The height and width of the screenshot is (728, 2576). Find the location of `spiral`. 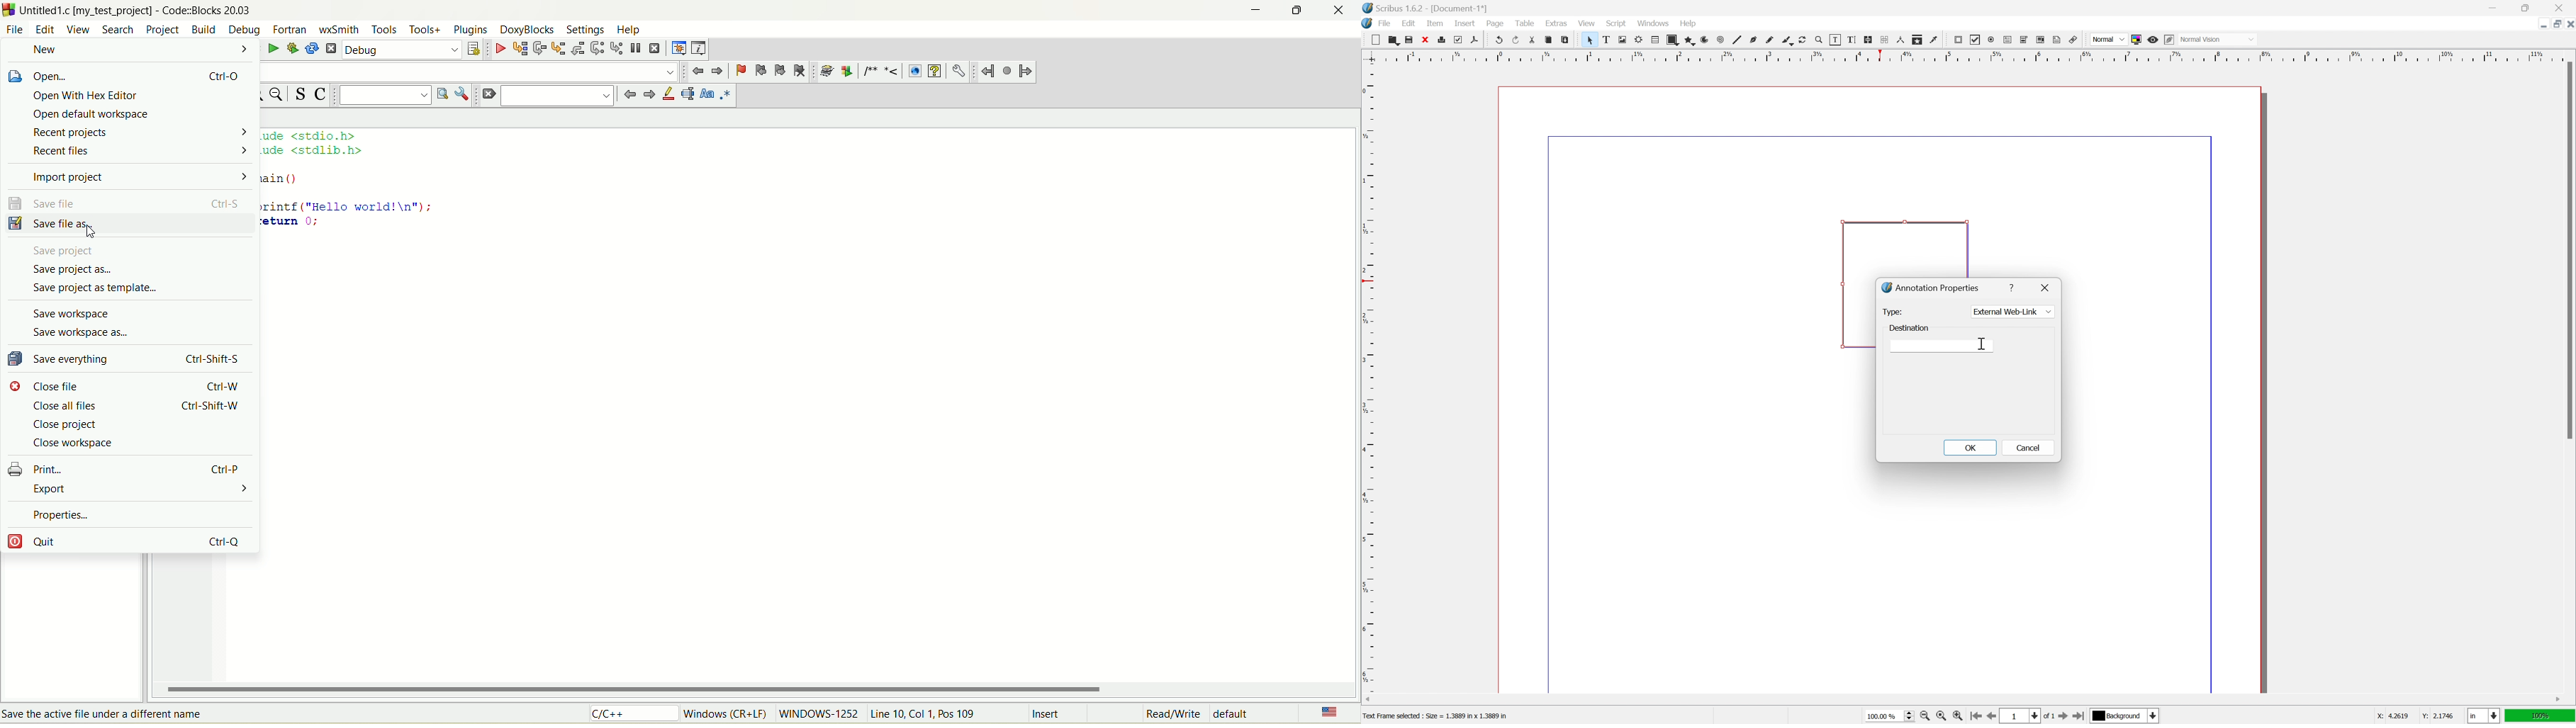

spiral is located at coordinates (1721, 39).